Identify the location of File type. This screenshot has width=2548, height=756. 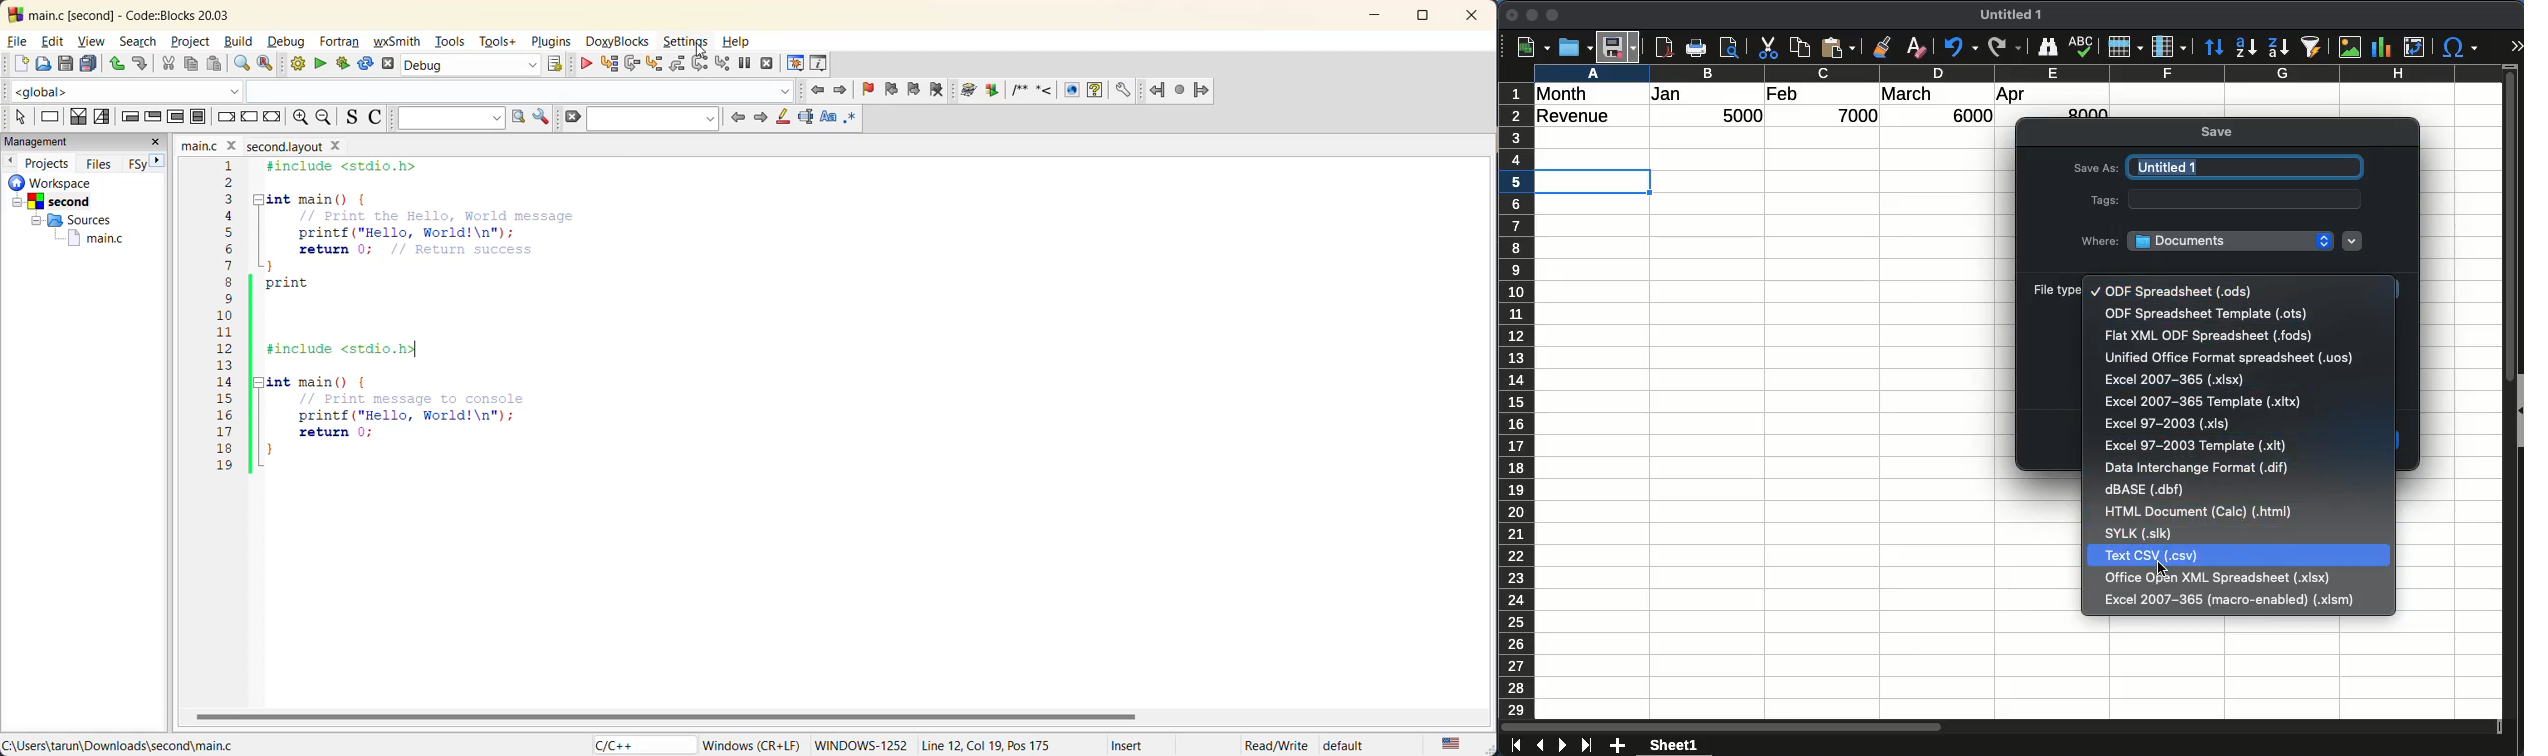
(2056, 289).